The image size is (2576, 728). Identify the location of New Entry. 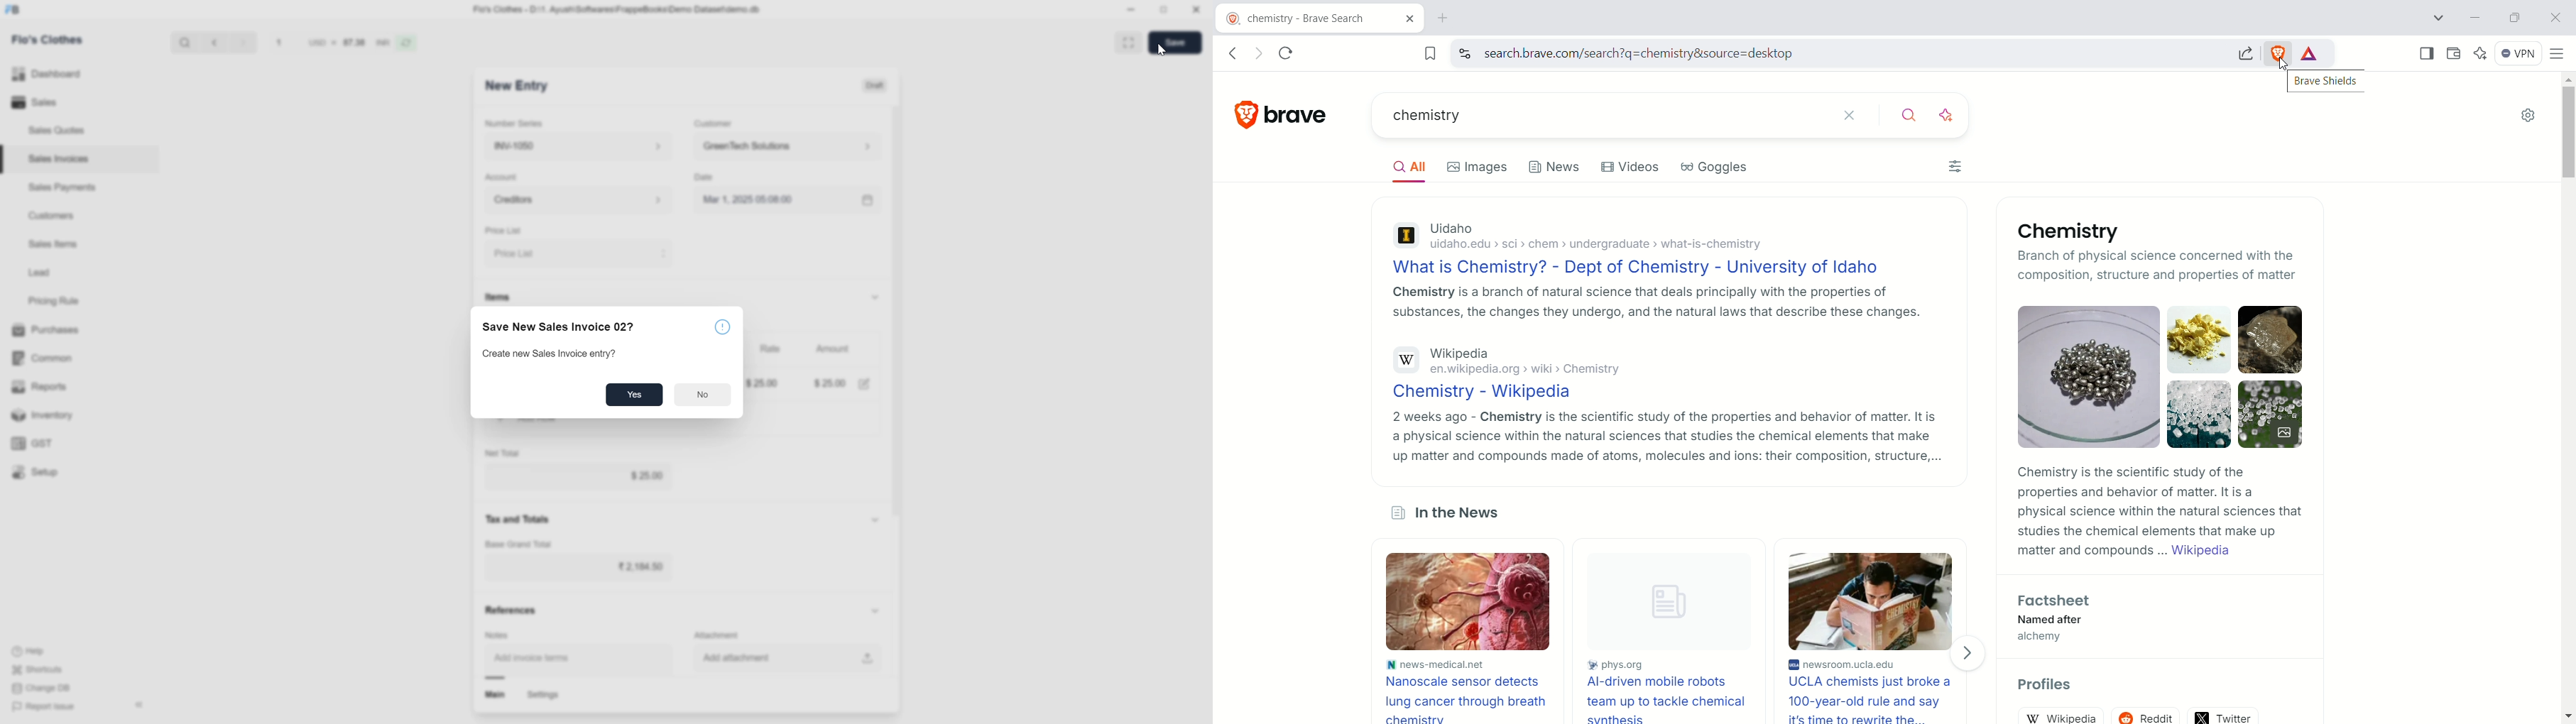
(524, 86).